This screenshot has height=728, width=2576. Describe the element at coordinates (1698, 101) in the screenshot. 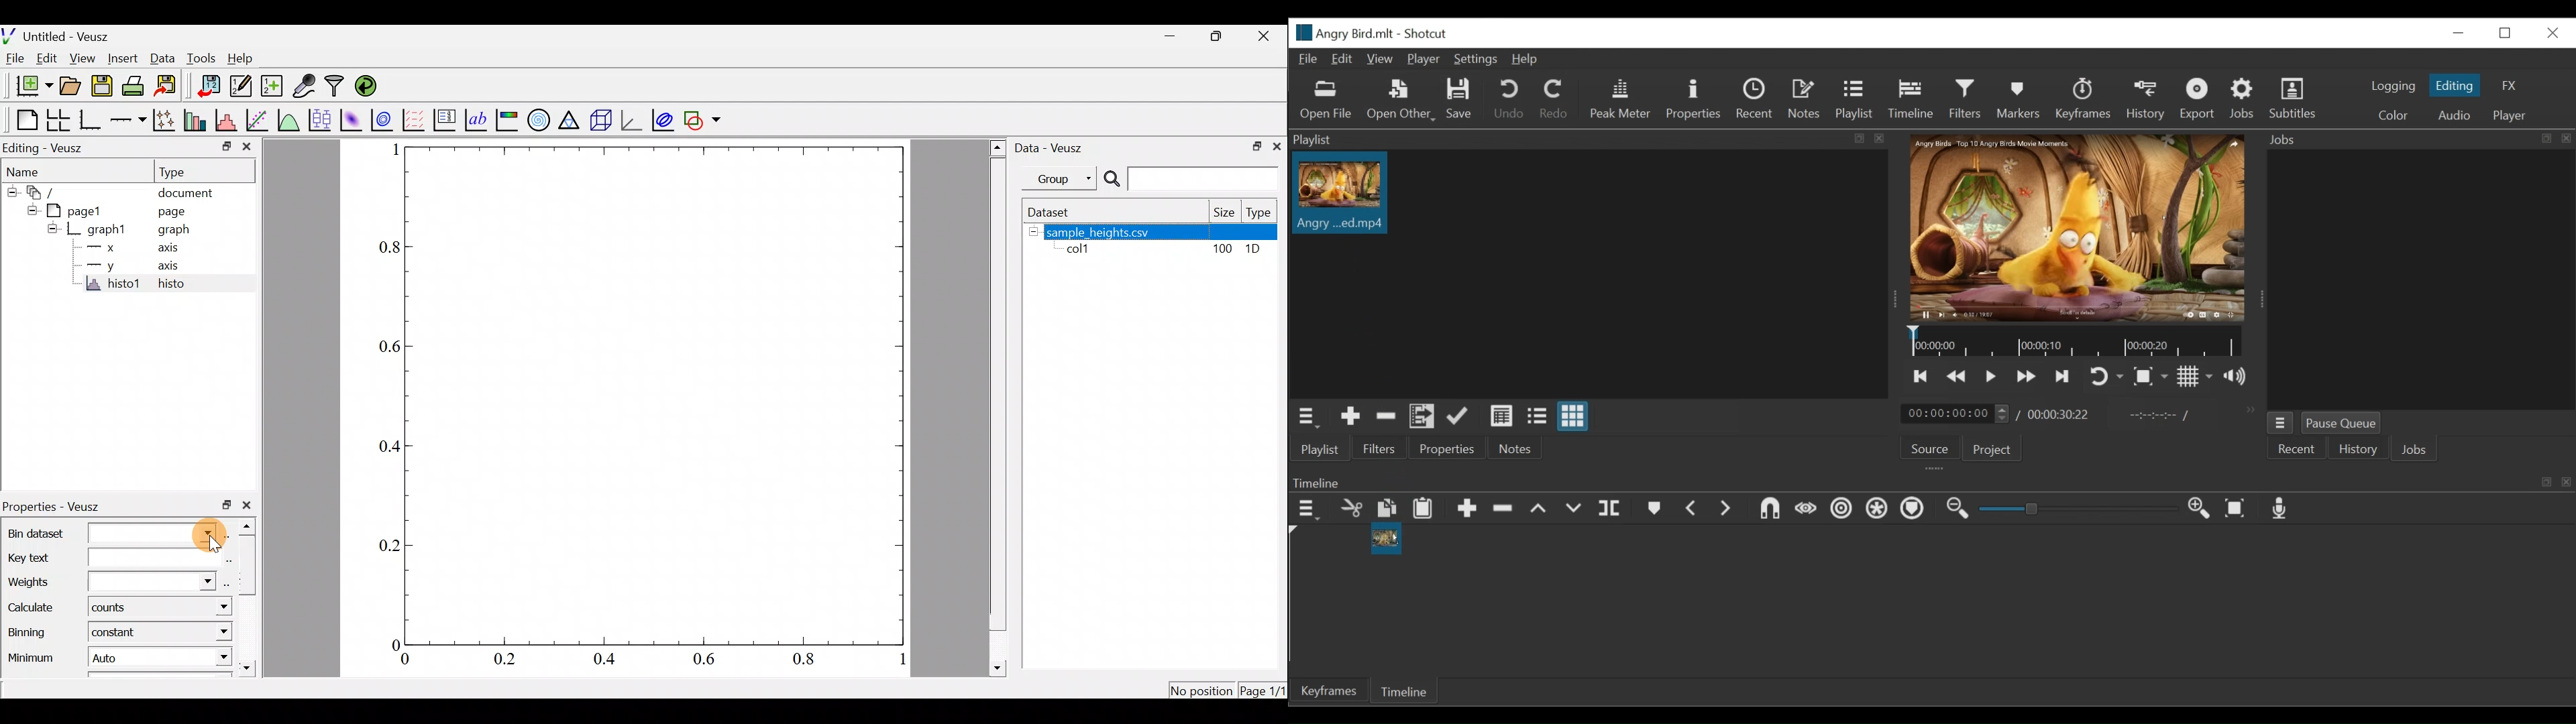

I see `Properties` at that location.